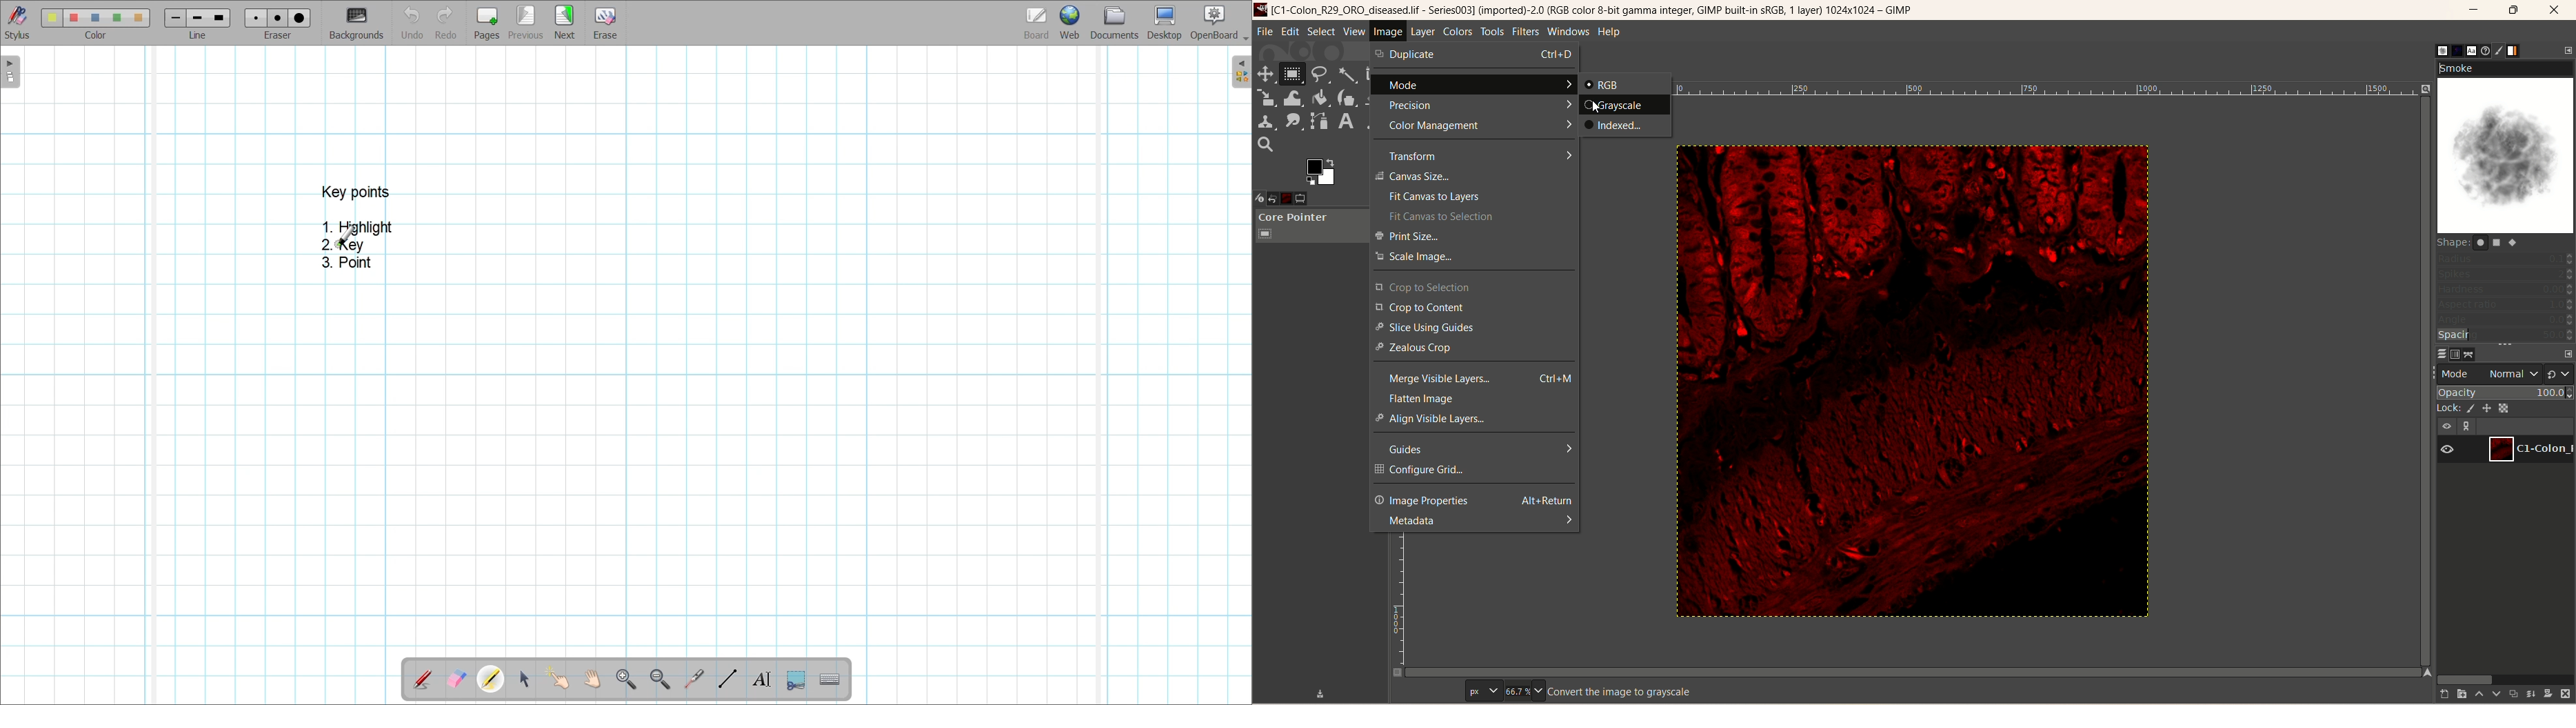  Describe the element at coordinates (2442, 355) in the screenshot. I see `layers` at that location.